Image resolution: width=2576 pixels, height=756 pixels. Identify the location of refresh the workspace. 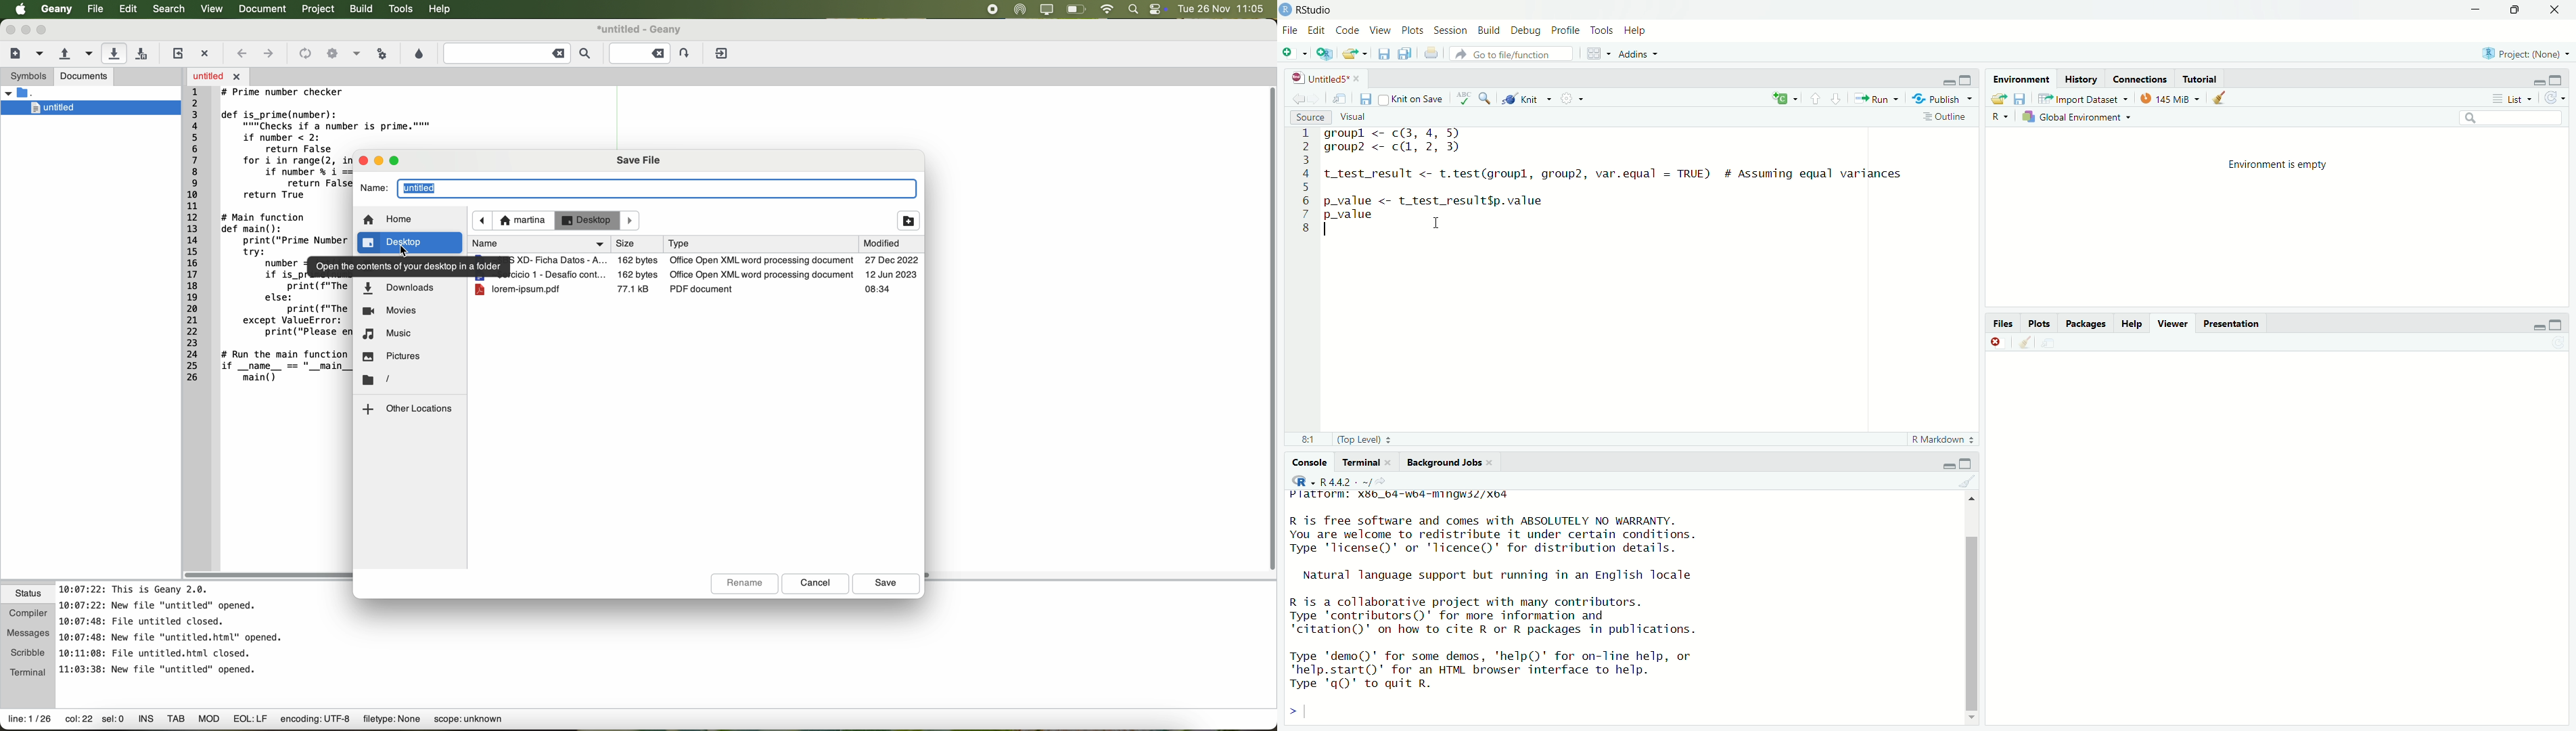
(2555, 98).